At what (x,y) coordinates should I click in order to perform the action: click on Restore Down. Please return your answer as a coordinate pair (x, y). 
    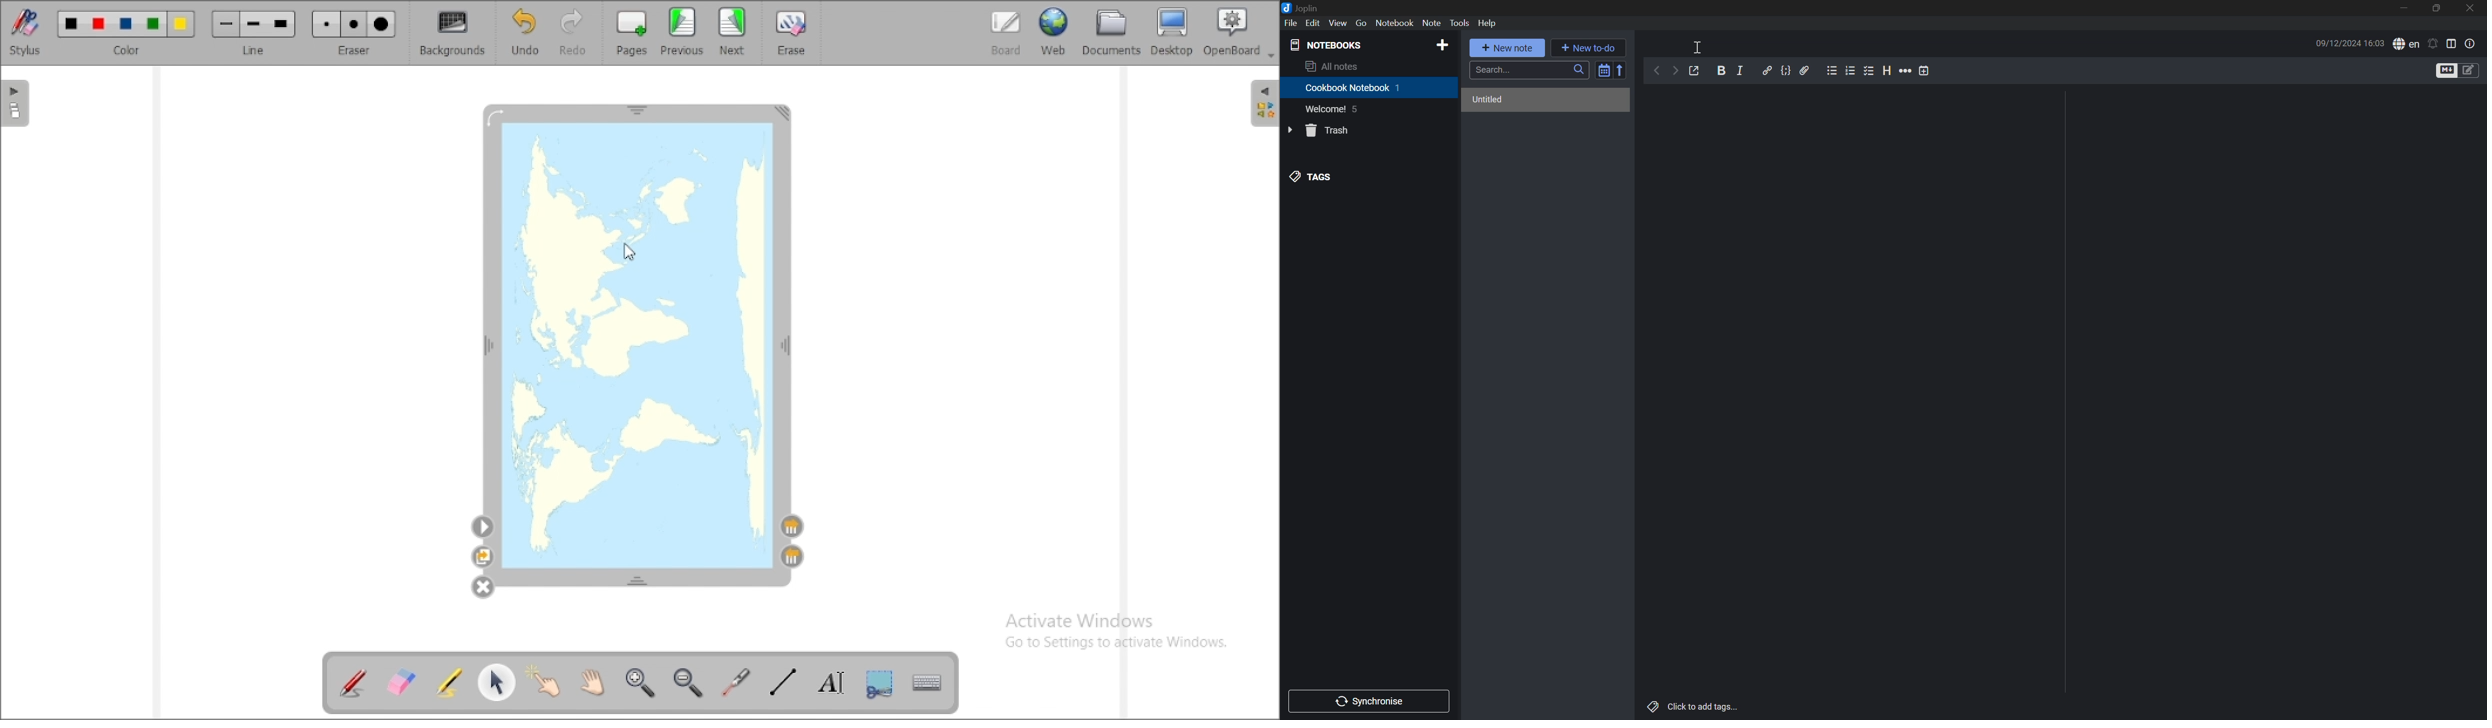
    Looking at the image, I should click on (2436, 10).